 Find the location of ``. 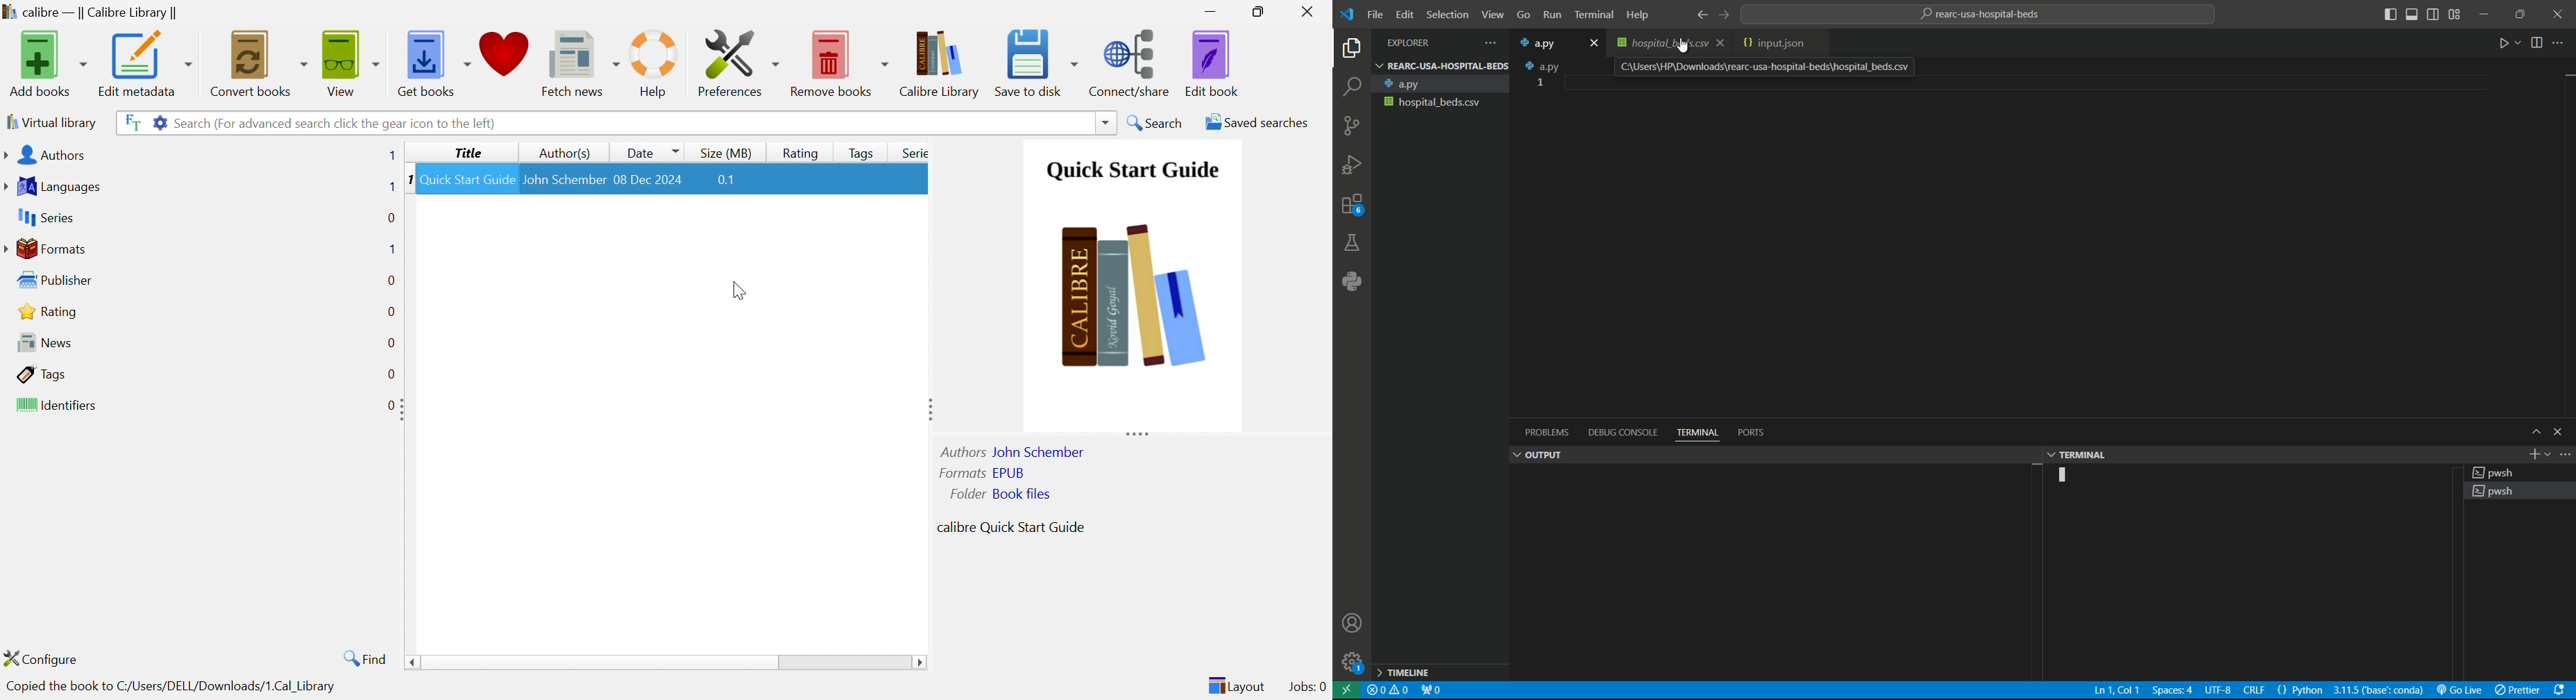

 is located at coordinates (802, 151).